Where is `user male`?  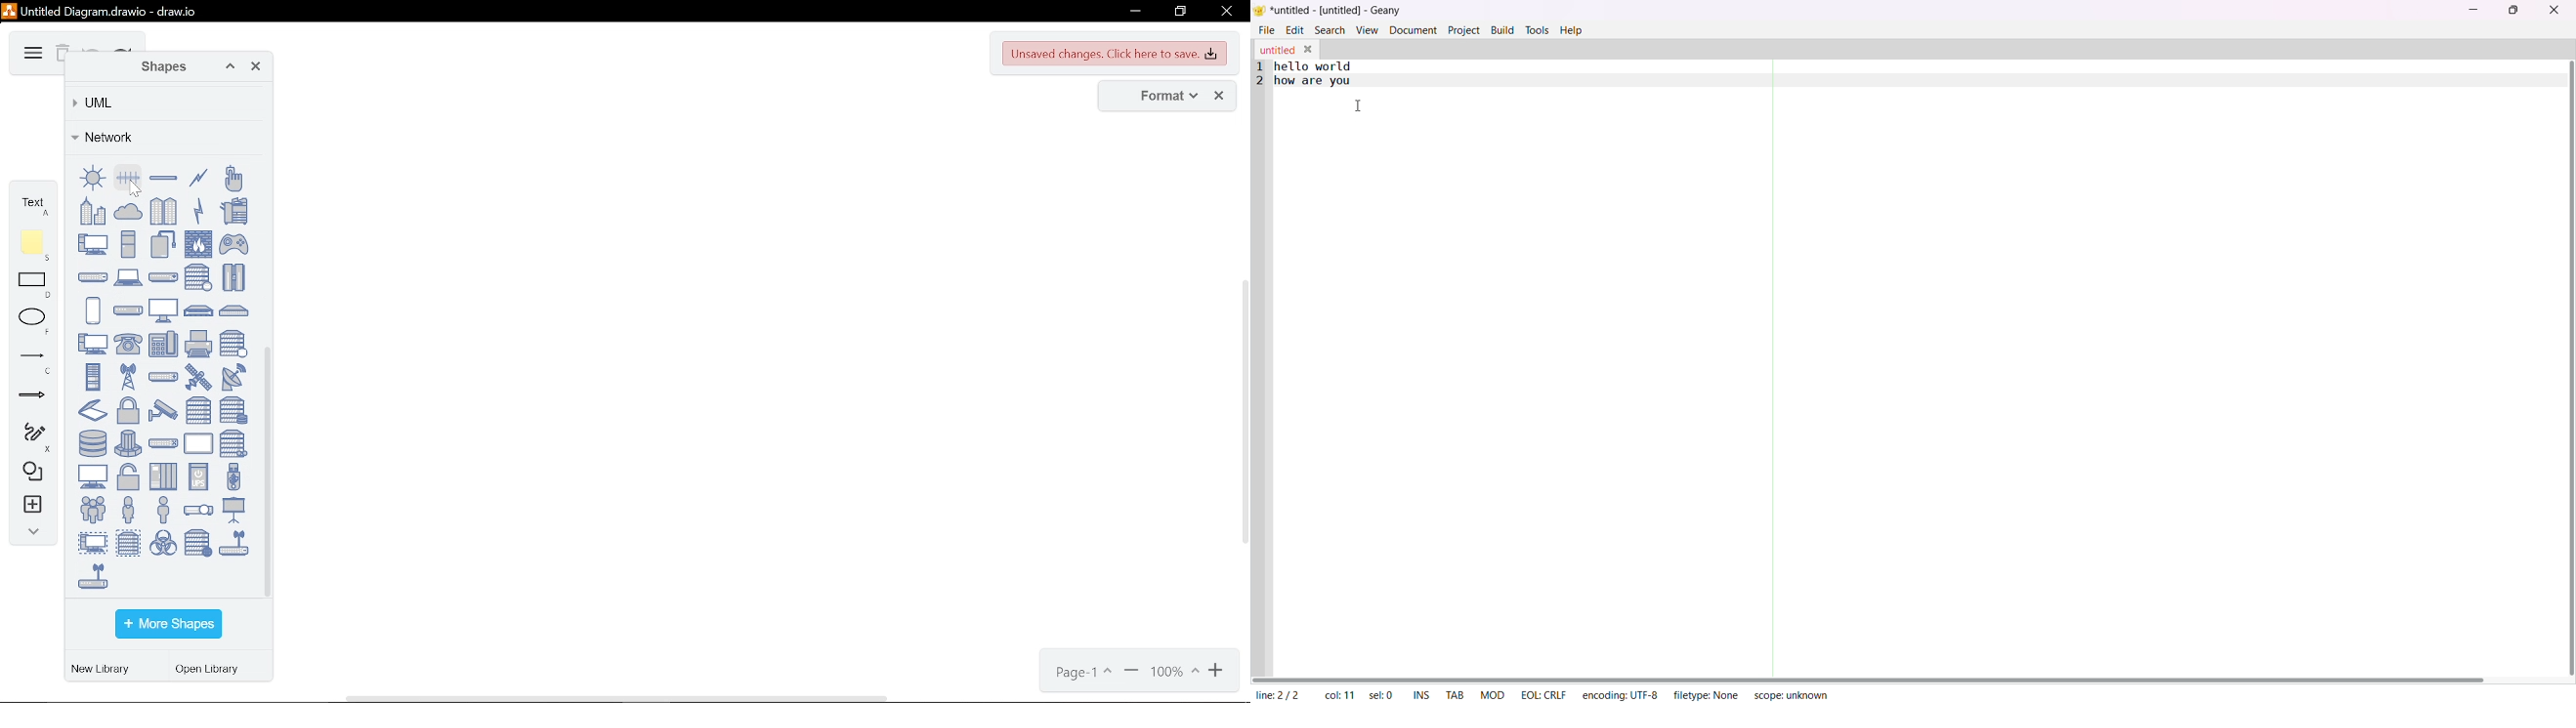
user male is located at coordinates (163, 509).